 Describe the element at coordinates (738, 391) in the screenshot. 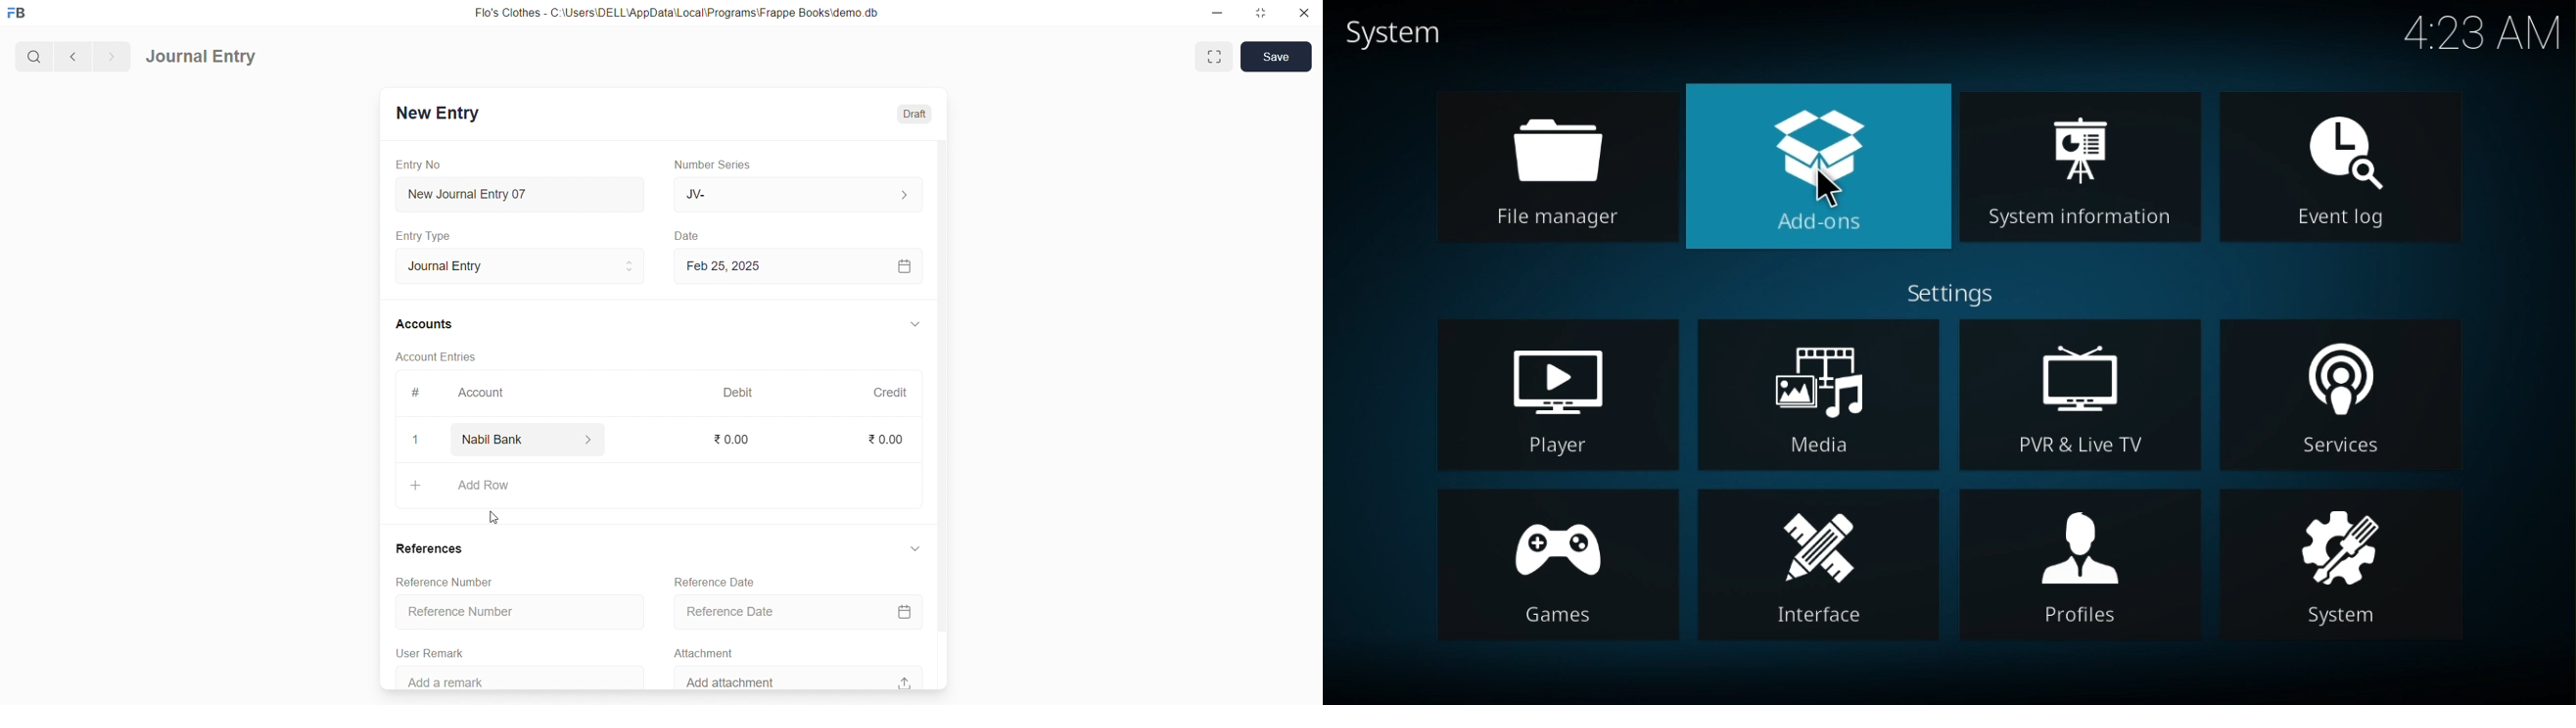

I see `Debit` at that location.